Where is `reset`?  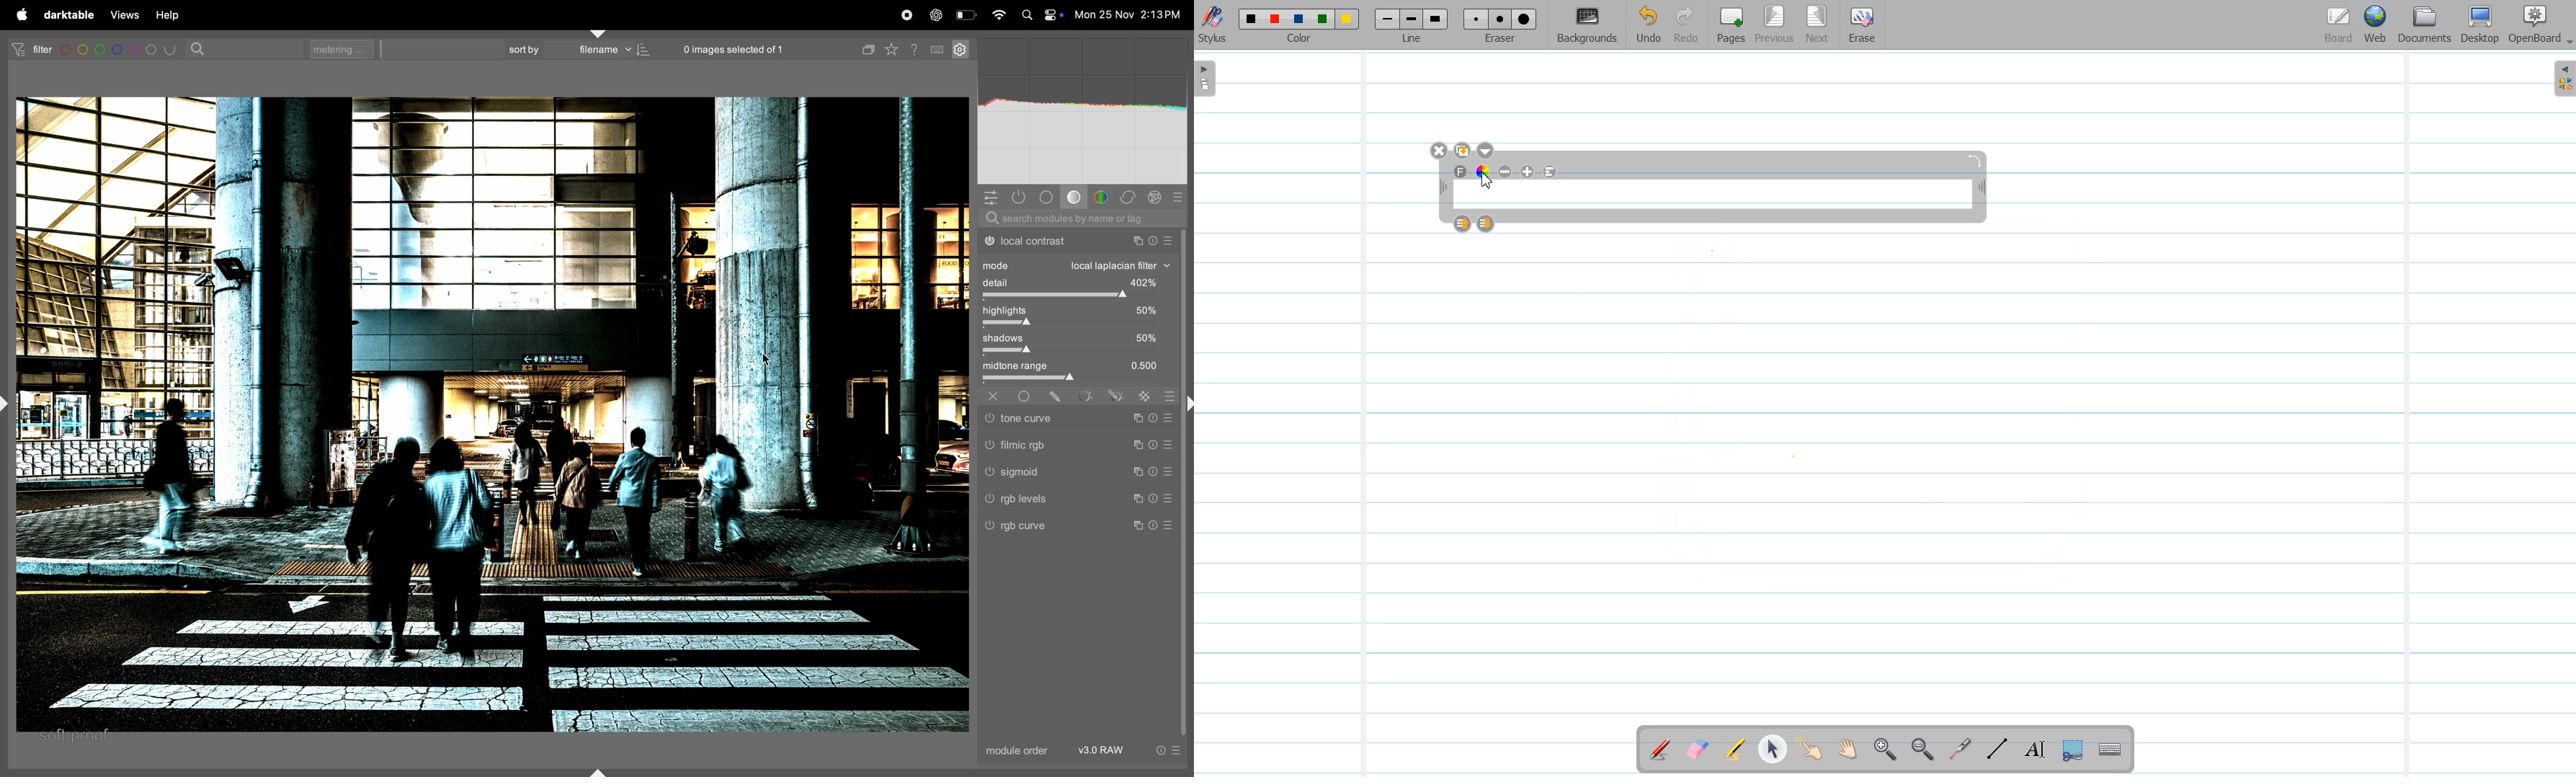
reset is located at coordinates (1155, 443).